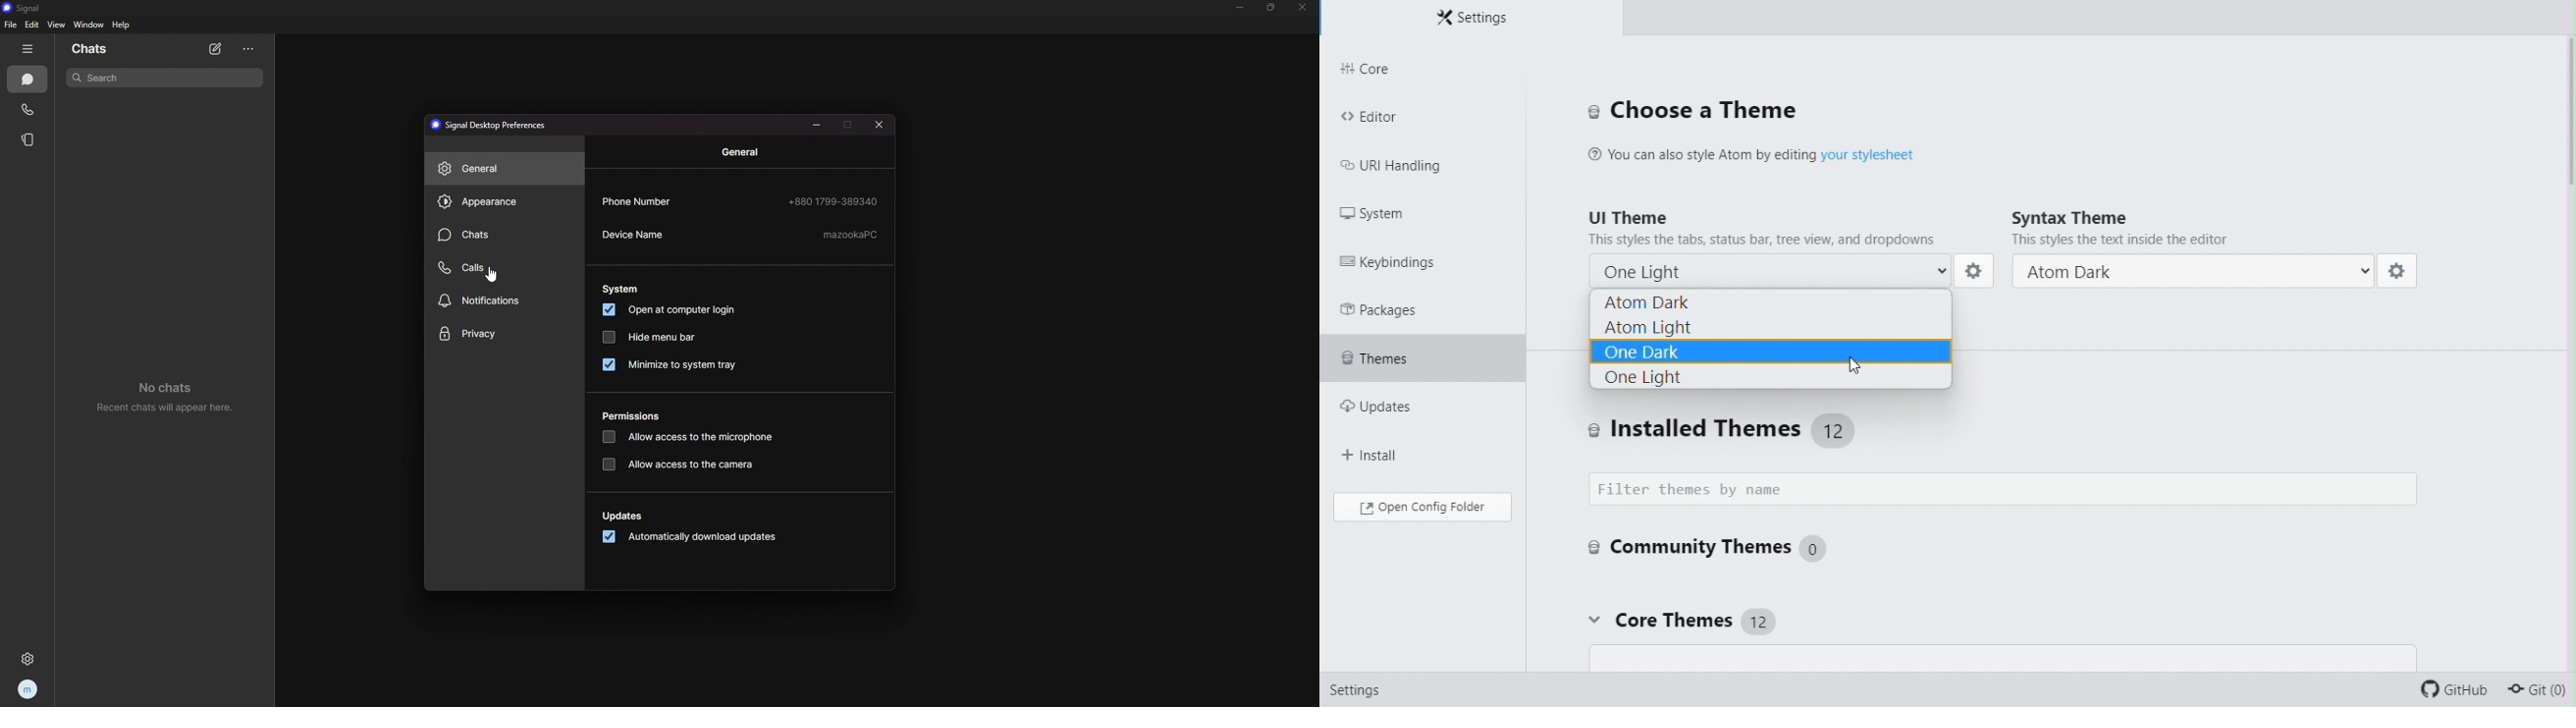  I want to click on git, so click(2539, 691).